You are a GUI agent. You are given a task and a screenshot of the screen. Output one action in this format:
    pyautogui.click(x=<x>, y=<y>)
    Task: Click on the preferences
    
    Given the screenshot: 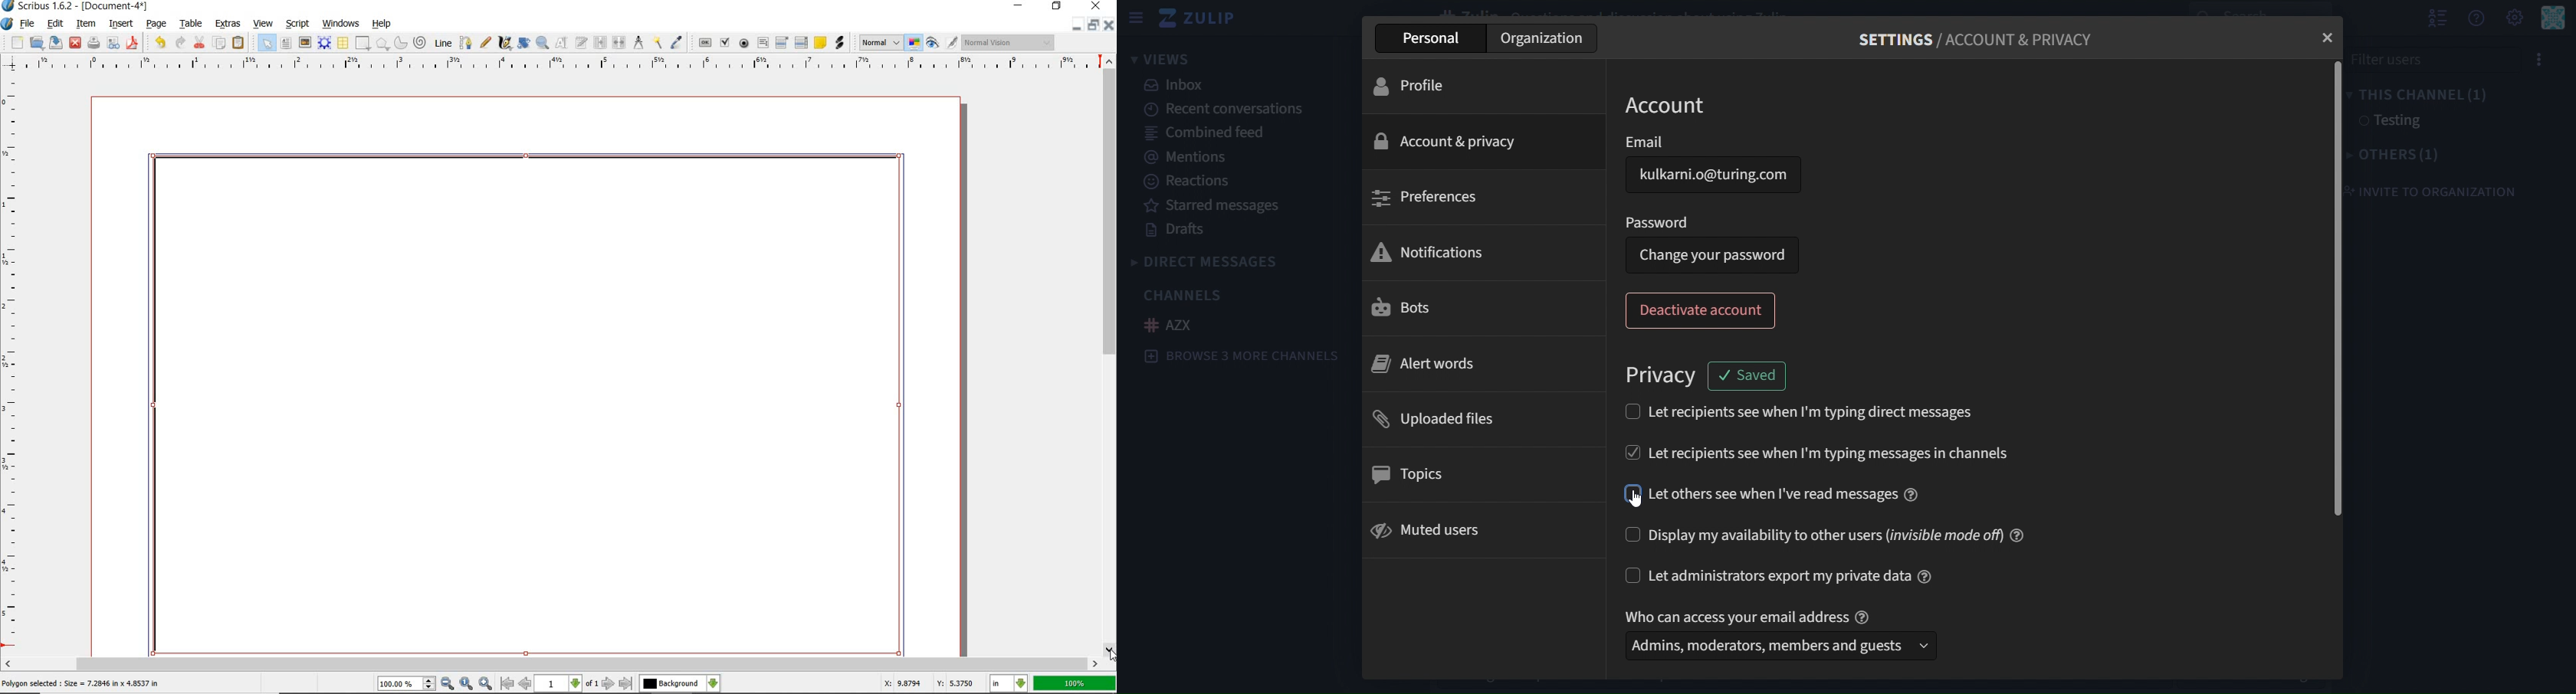 What is the action you would take?
    pyautogui.click(x=1437, y=197)
    